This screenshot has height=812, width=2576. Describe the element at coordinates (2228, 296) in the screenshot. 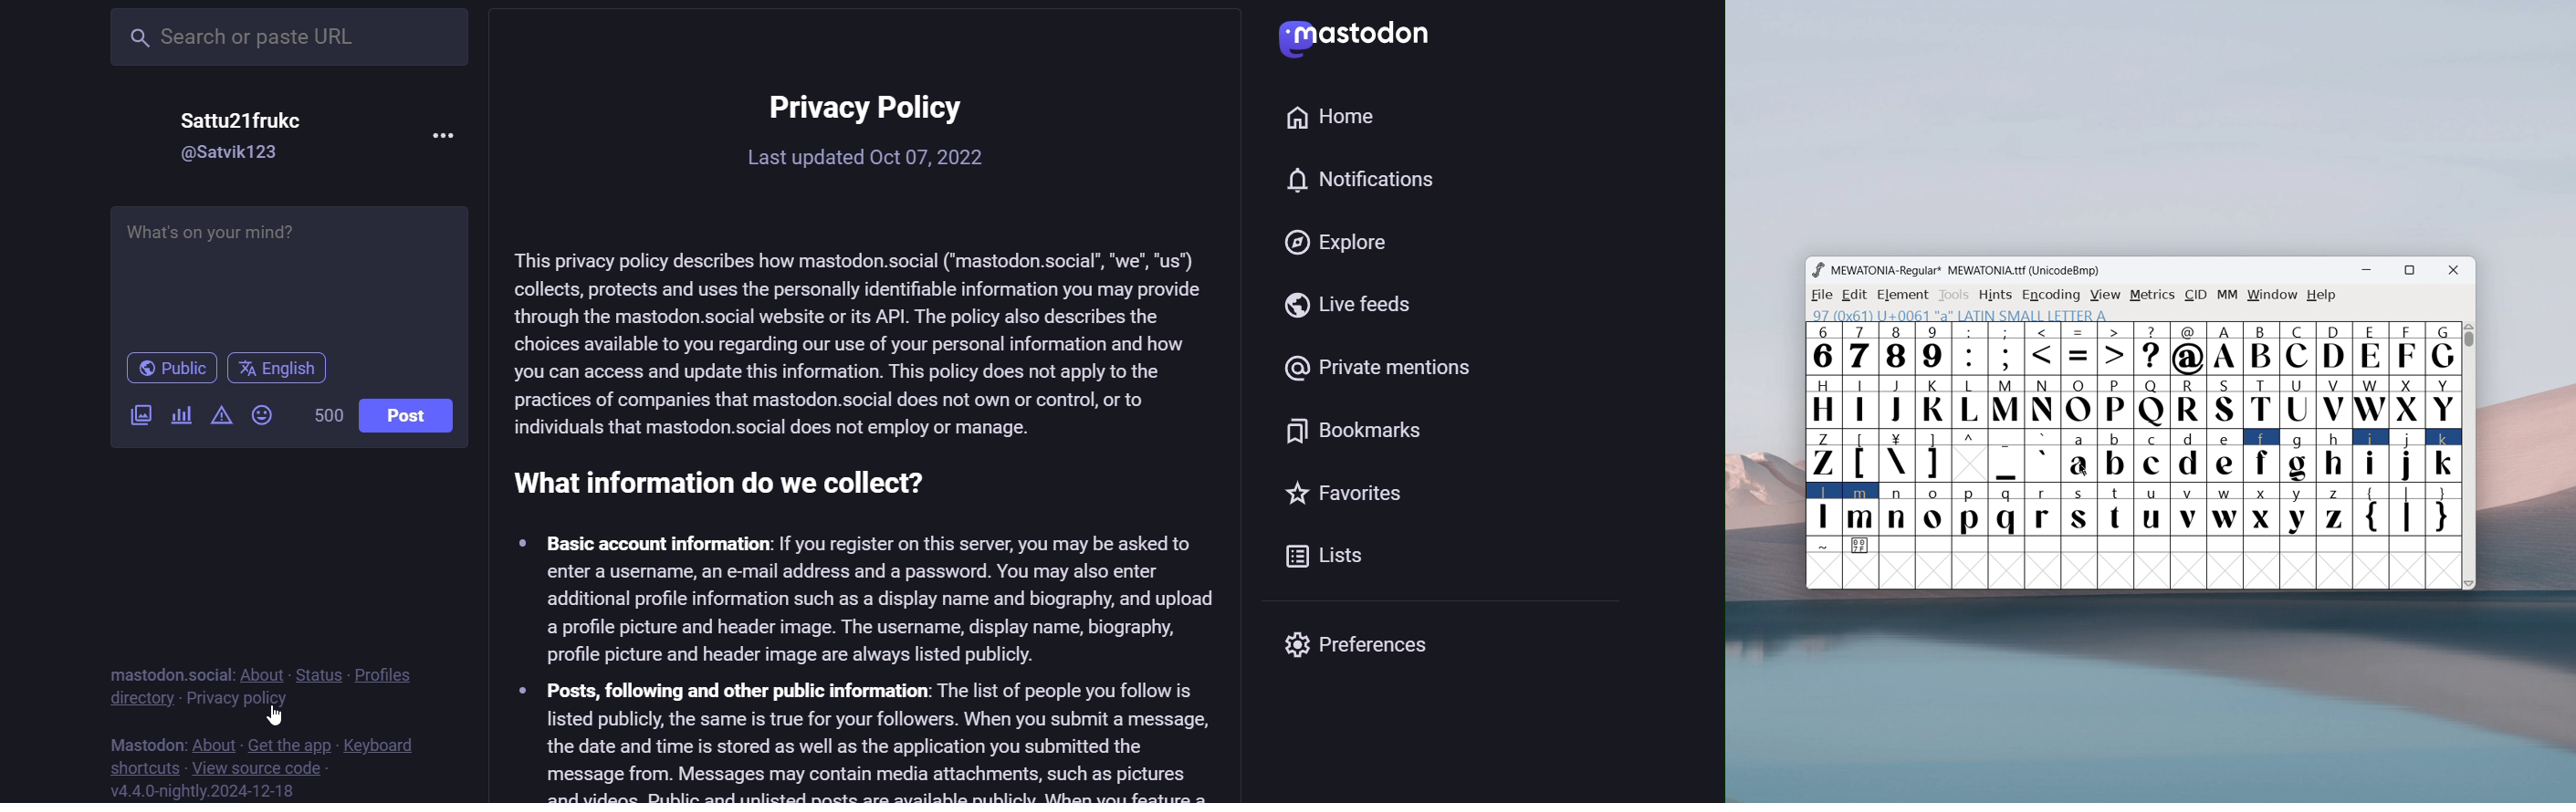

I see `MM` at that location.